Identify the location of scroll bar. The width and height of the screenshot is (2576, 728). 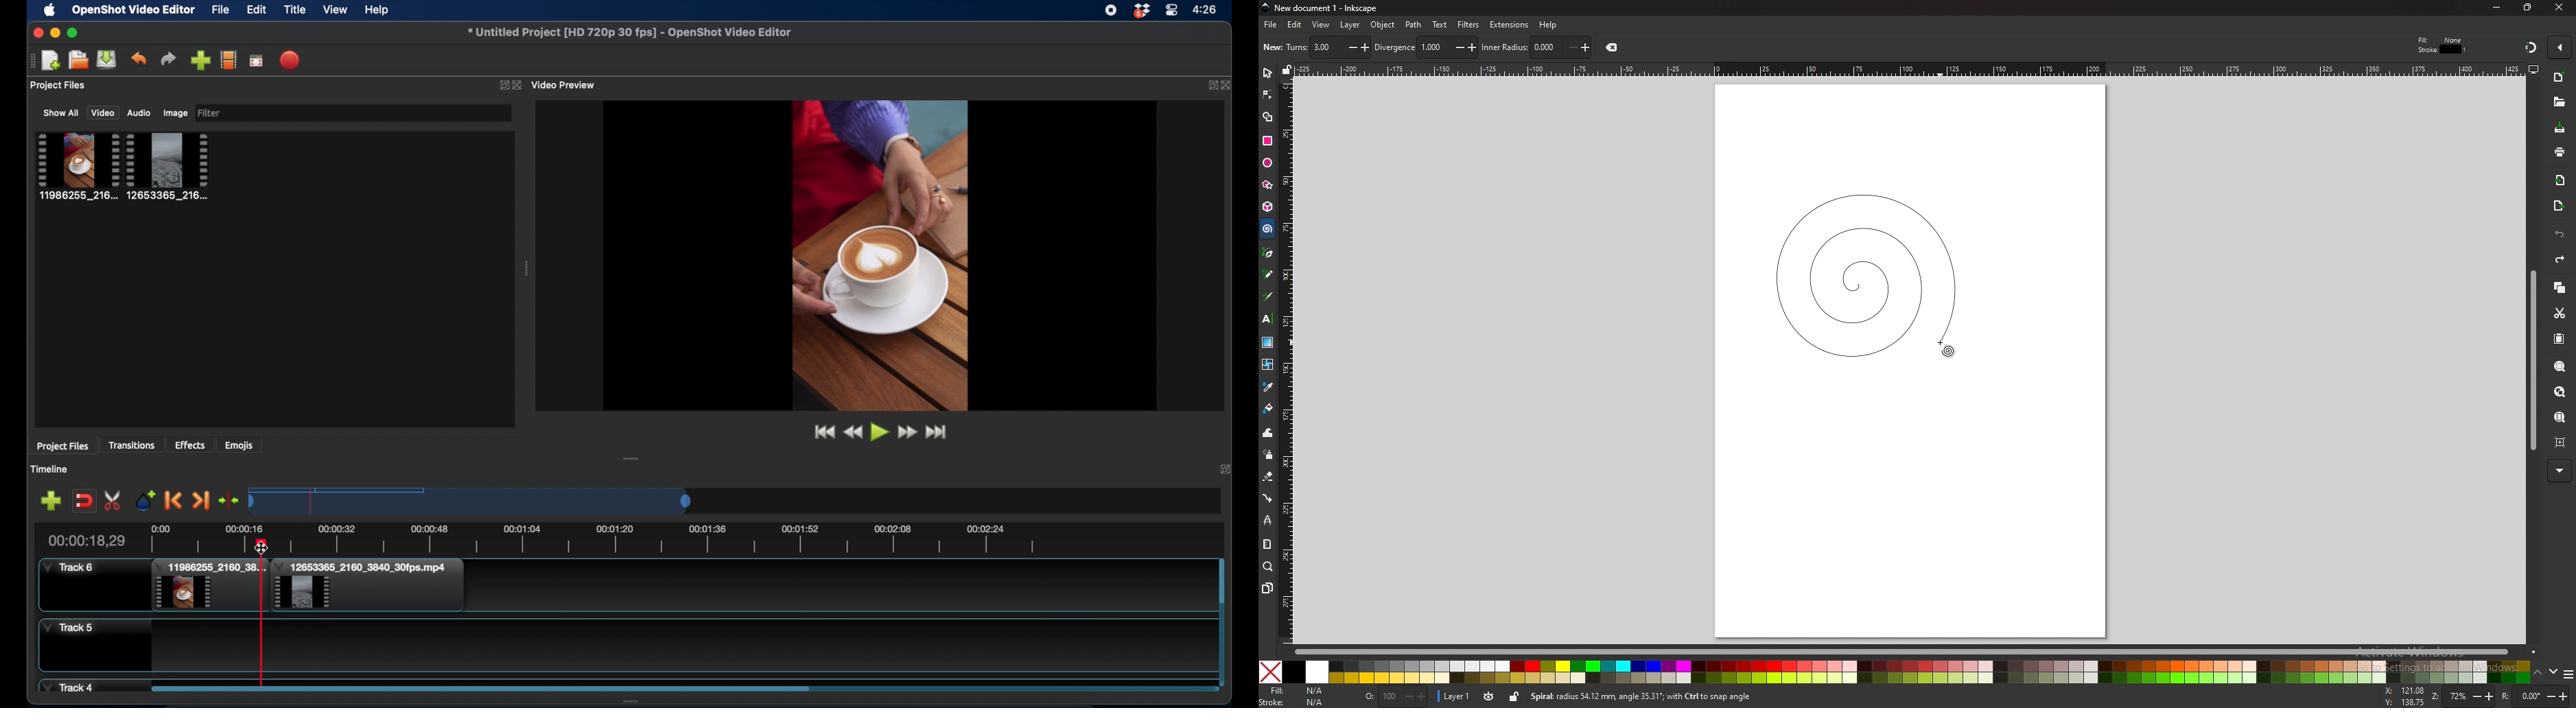
(1915, 652).